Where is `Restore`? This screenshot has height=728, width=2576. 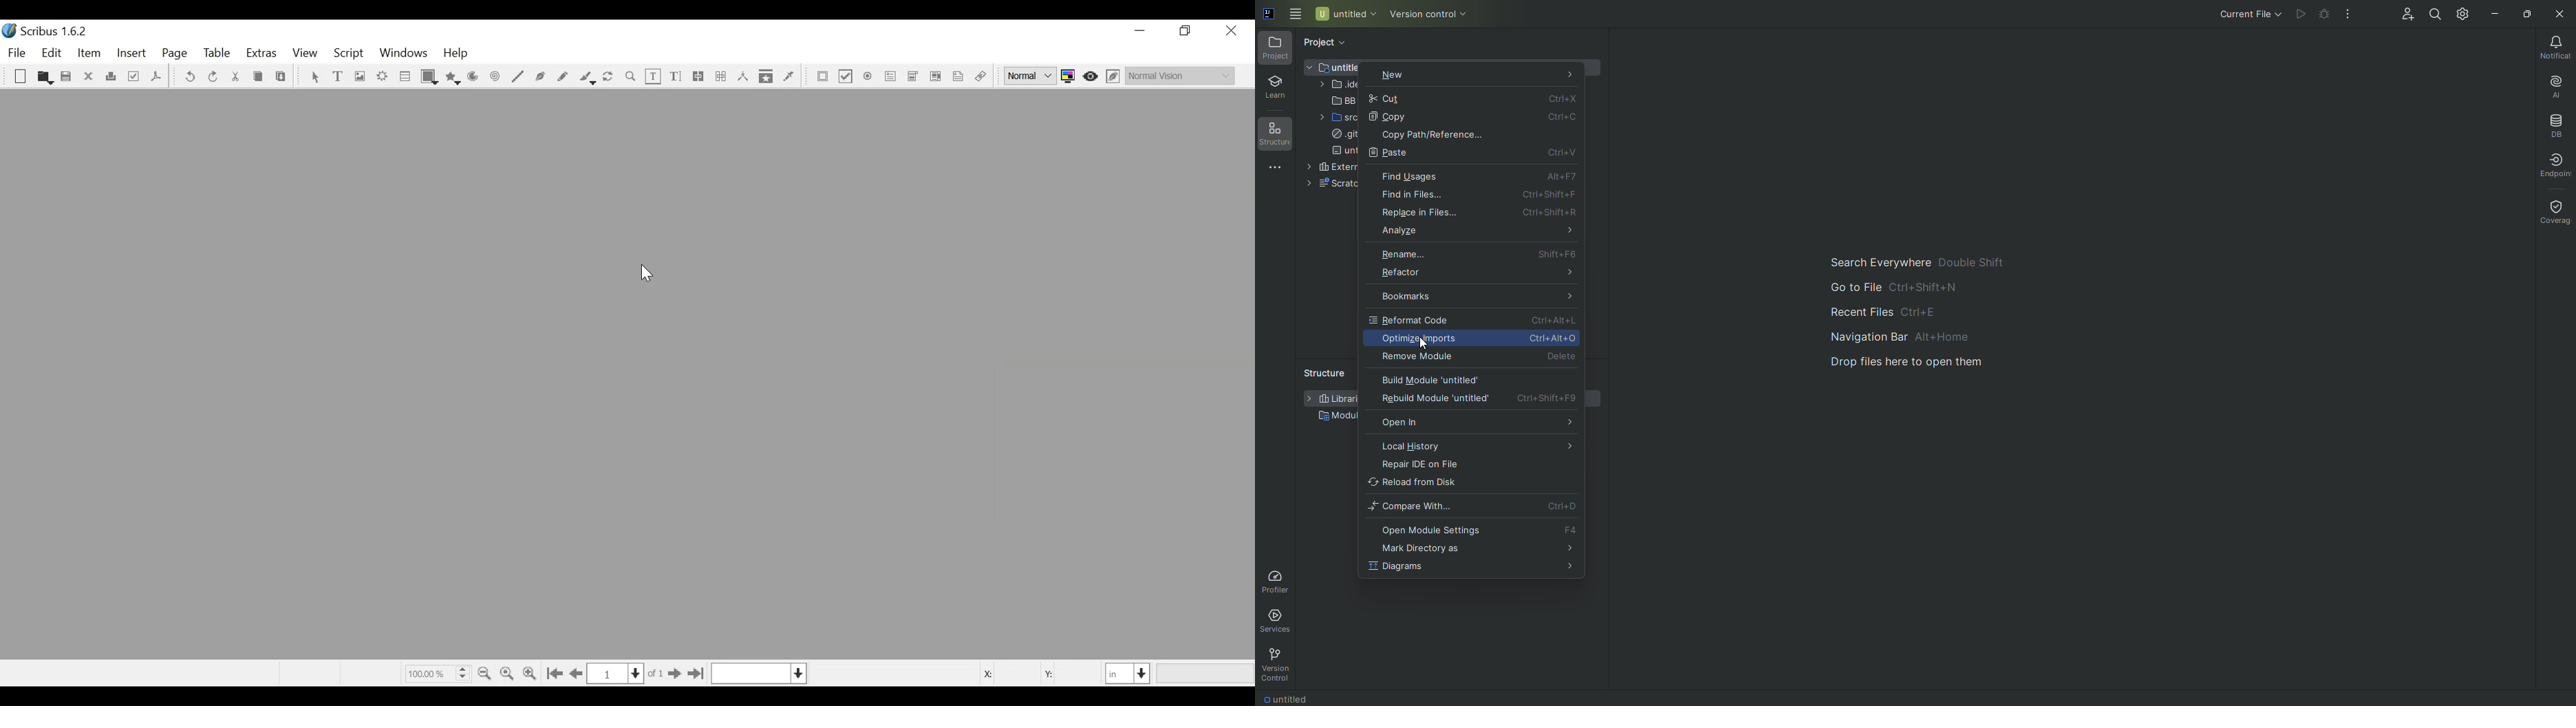
Restore is located at coordinates (2524, 12).